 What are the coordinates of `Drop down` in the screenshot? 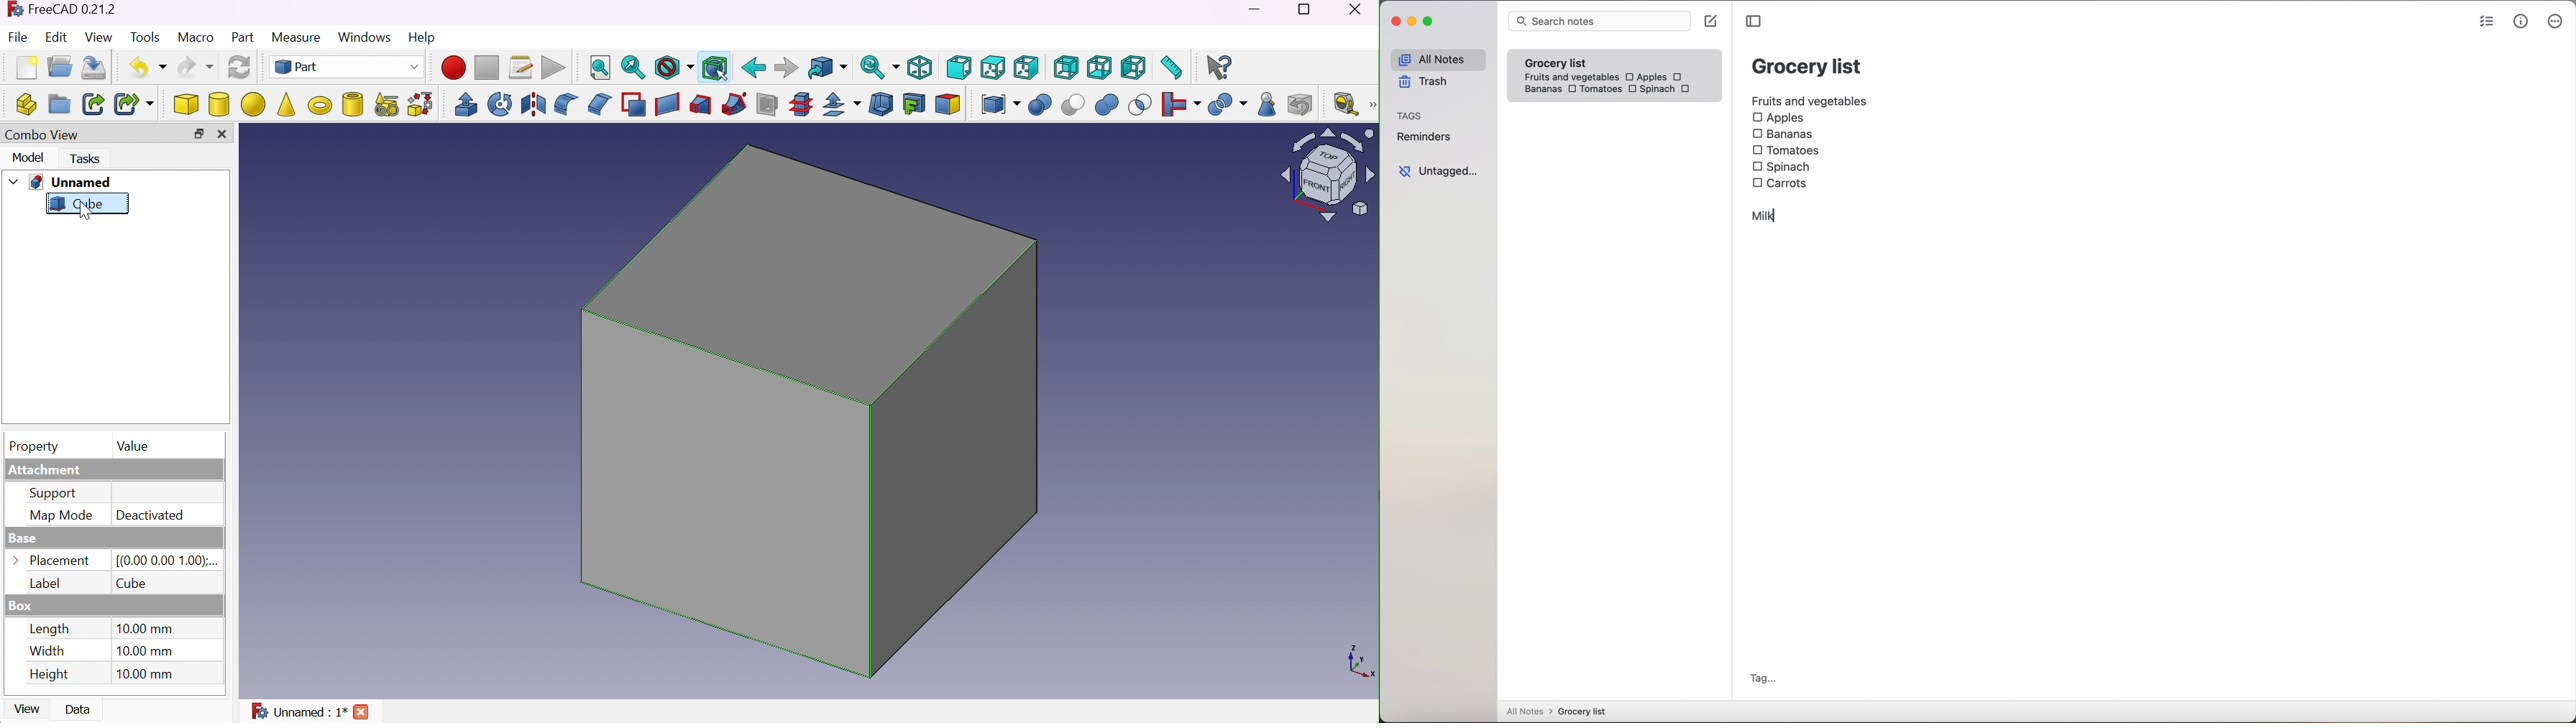 It's located at (14, 182).